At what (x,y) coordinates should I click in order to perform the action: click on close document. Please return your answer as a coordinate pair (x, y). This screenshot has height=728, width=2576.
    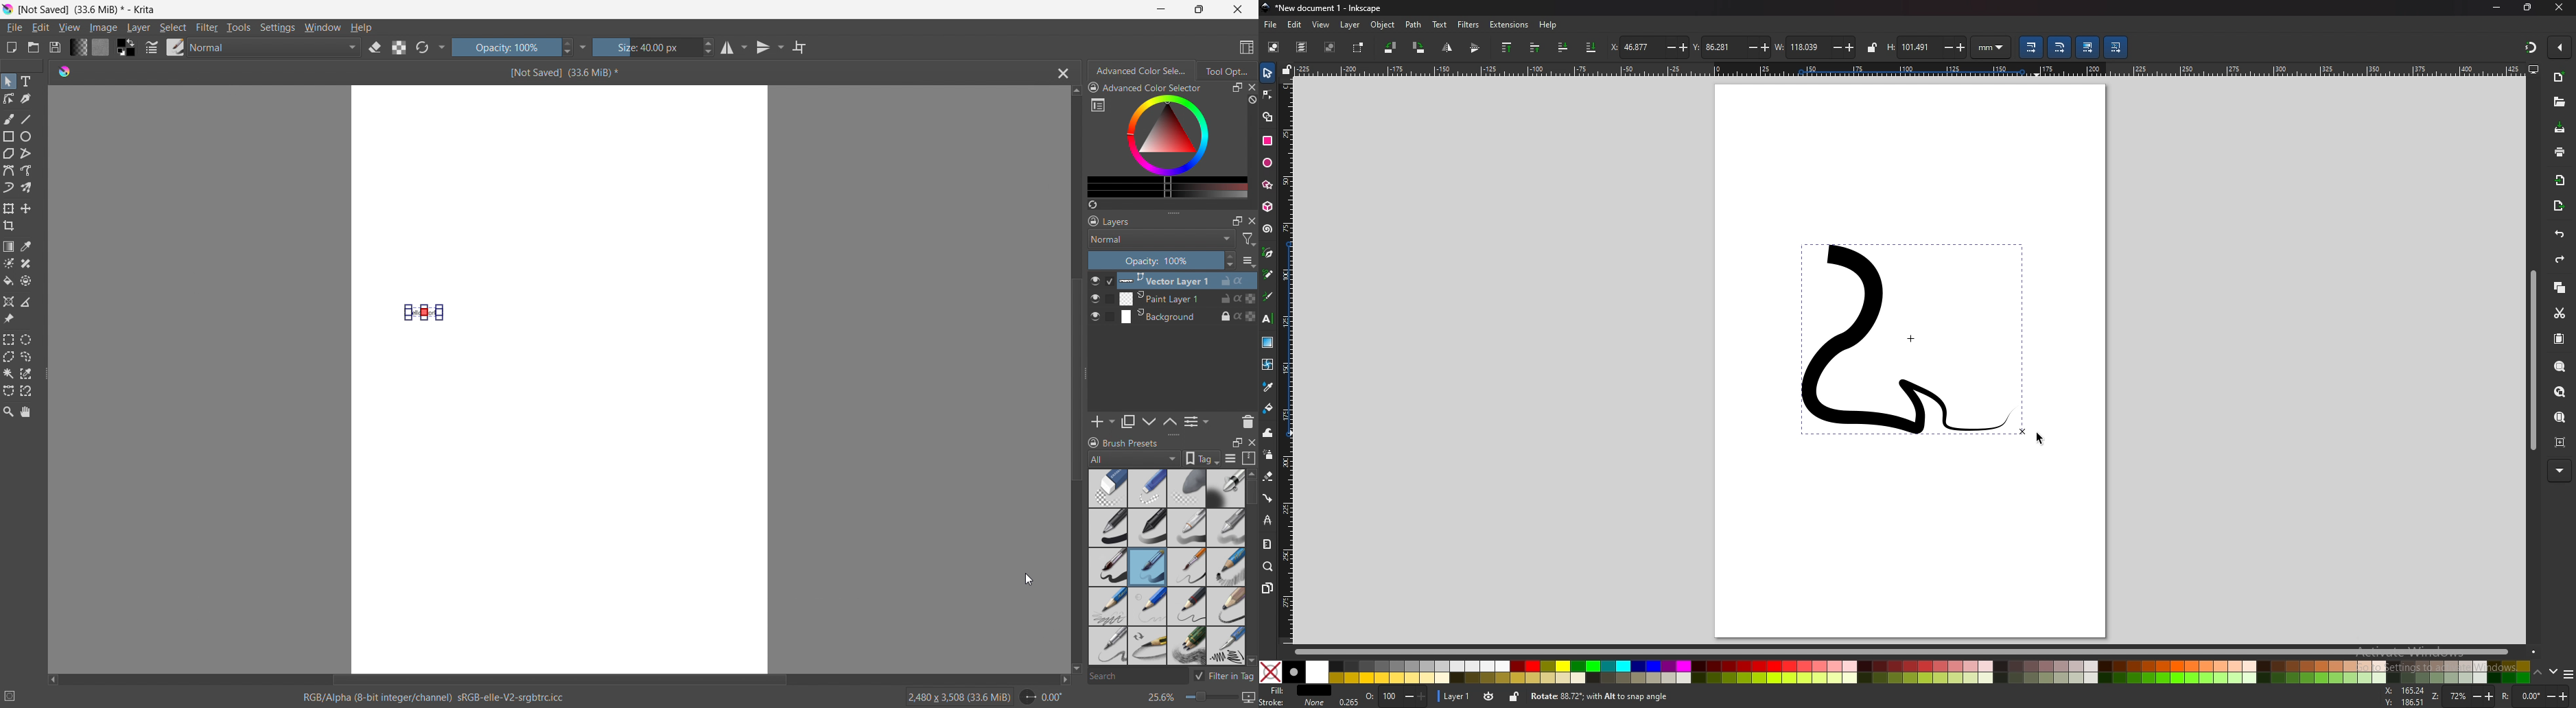
    Looking at the image, I should click on (1060, 73).